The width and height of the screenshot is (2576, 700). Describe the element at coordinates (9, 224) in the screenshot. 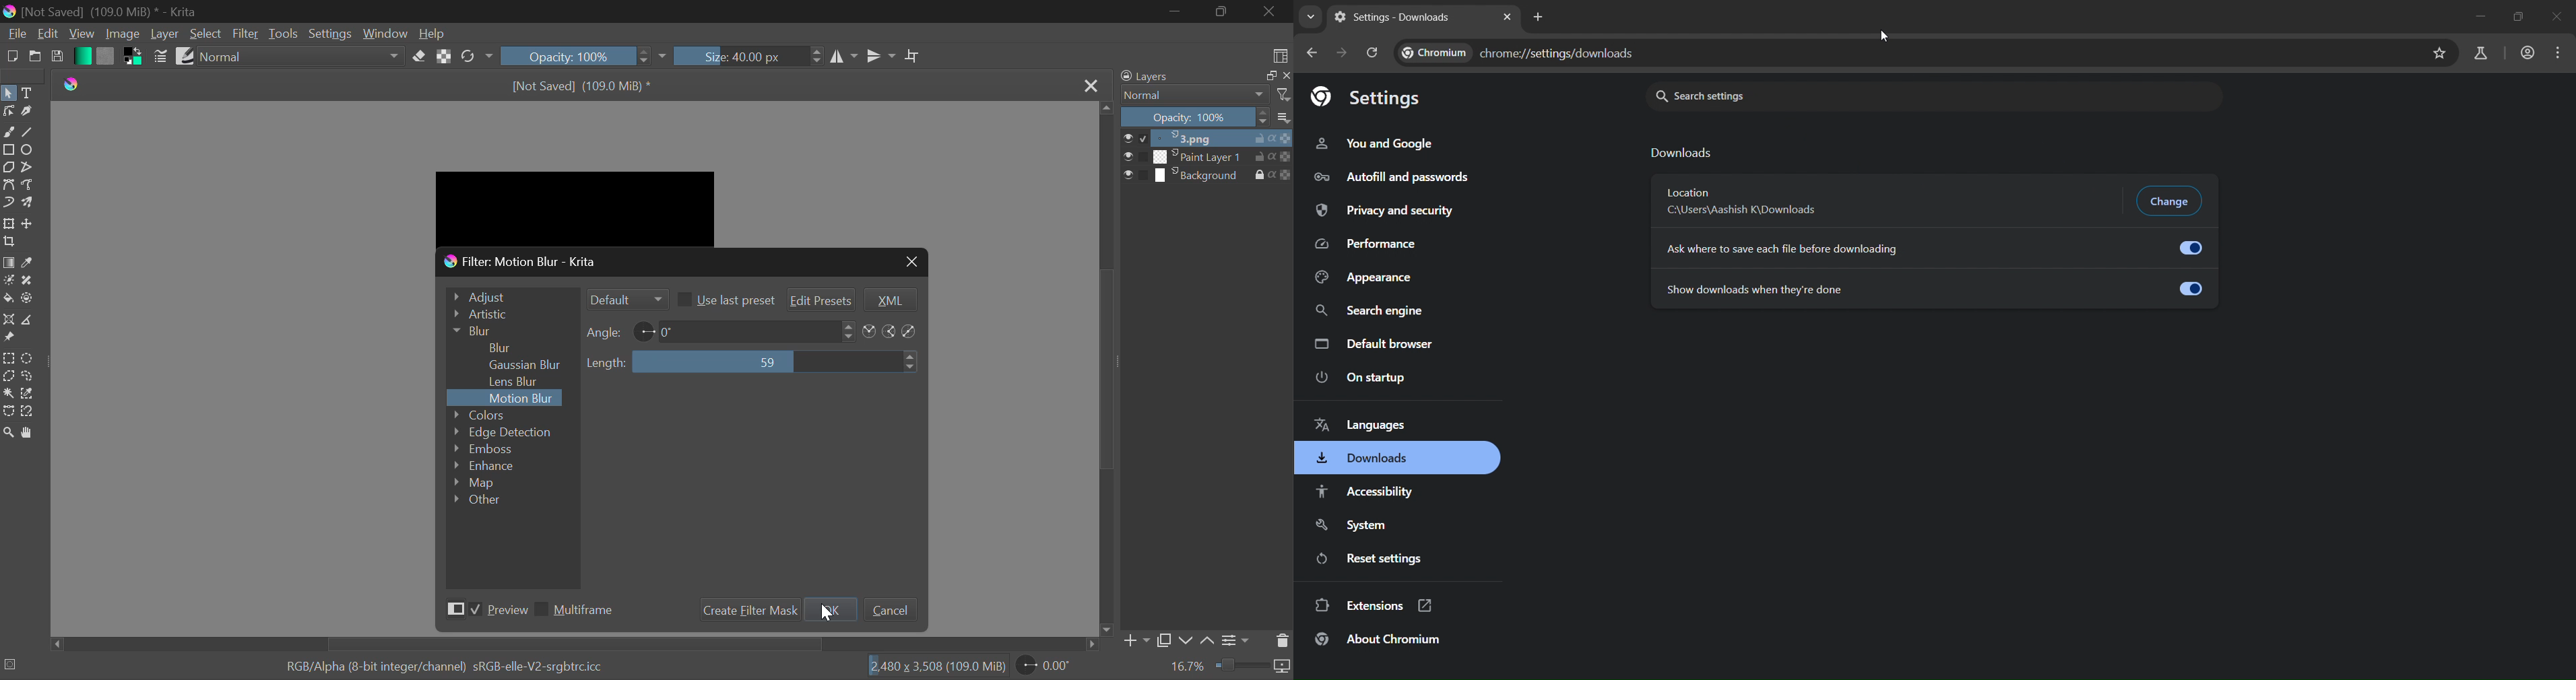

I see `Transform Layers` at that location.